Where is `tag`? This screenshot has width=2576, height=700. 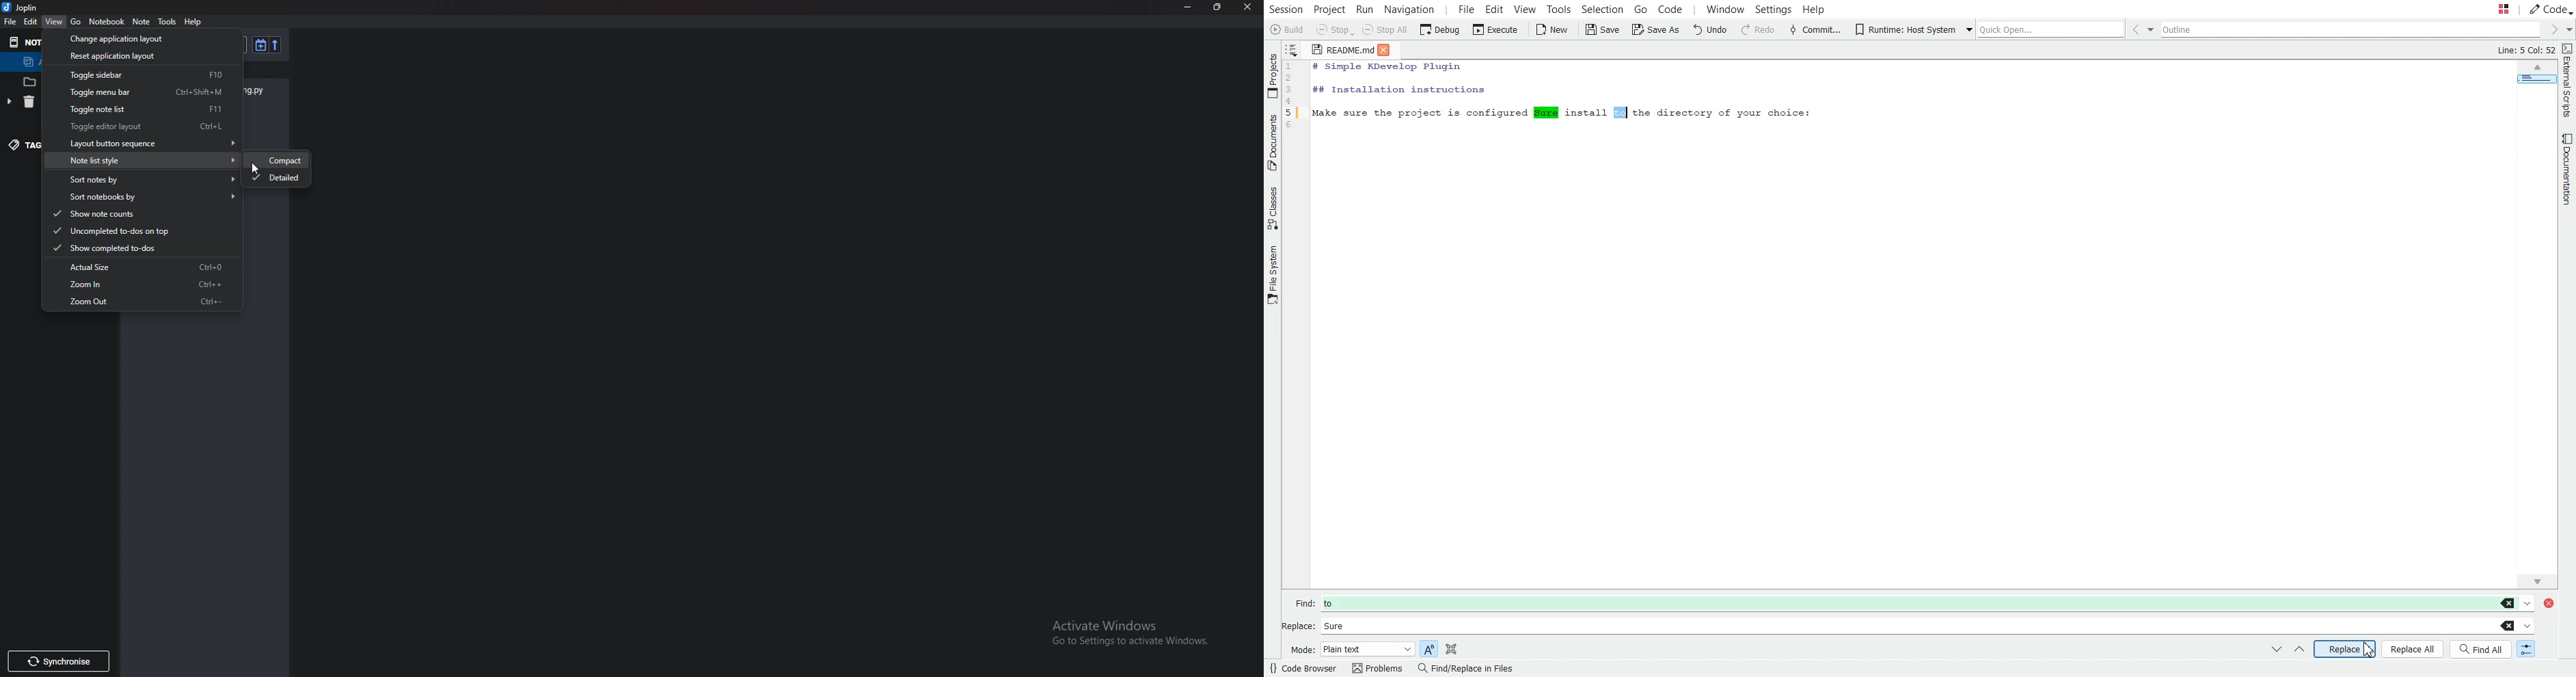 tag is located at coordinates (25, 144).